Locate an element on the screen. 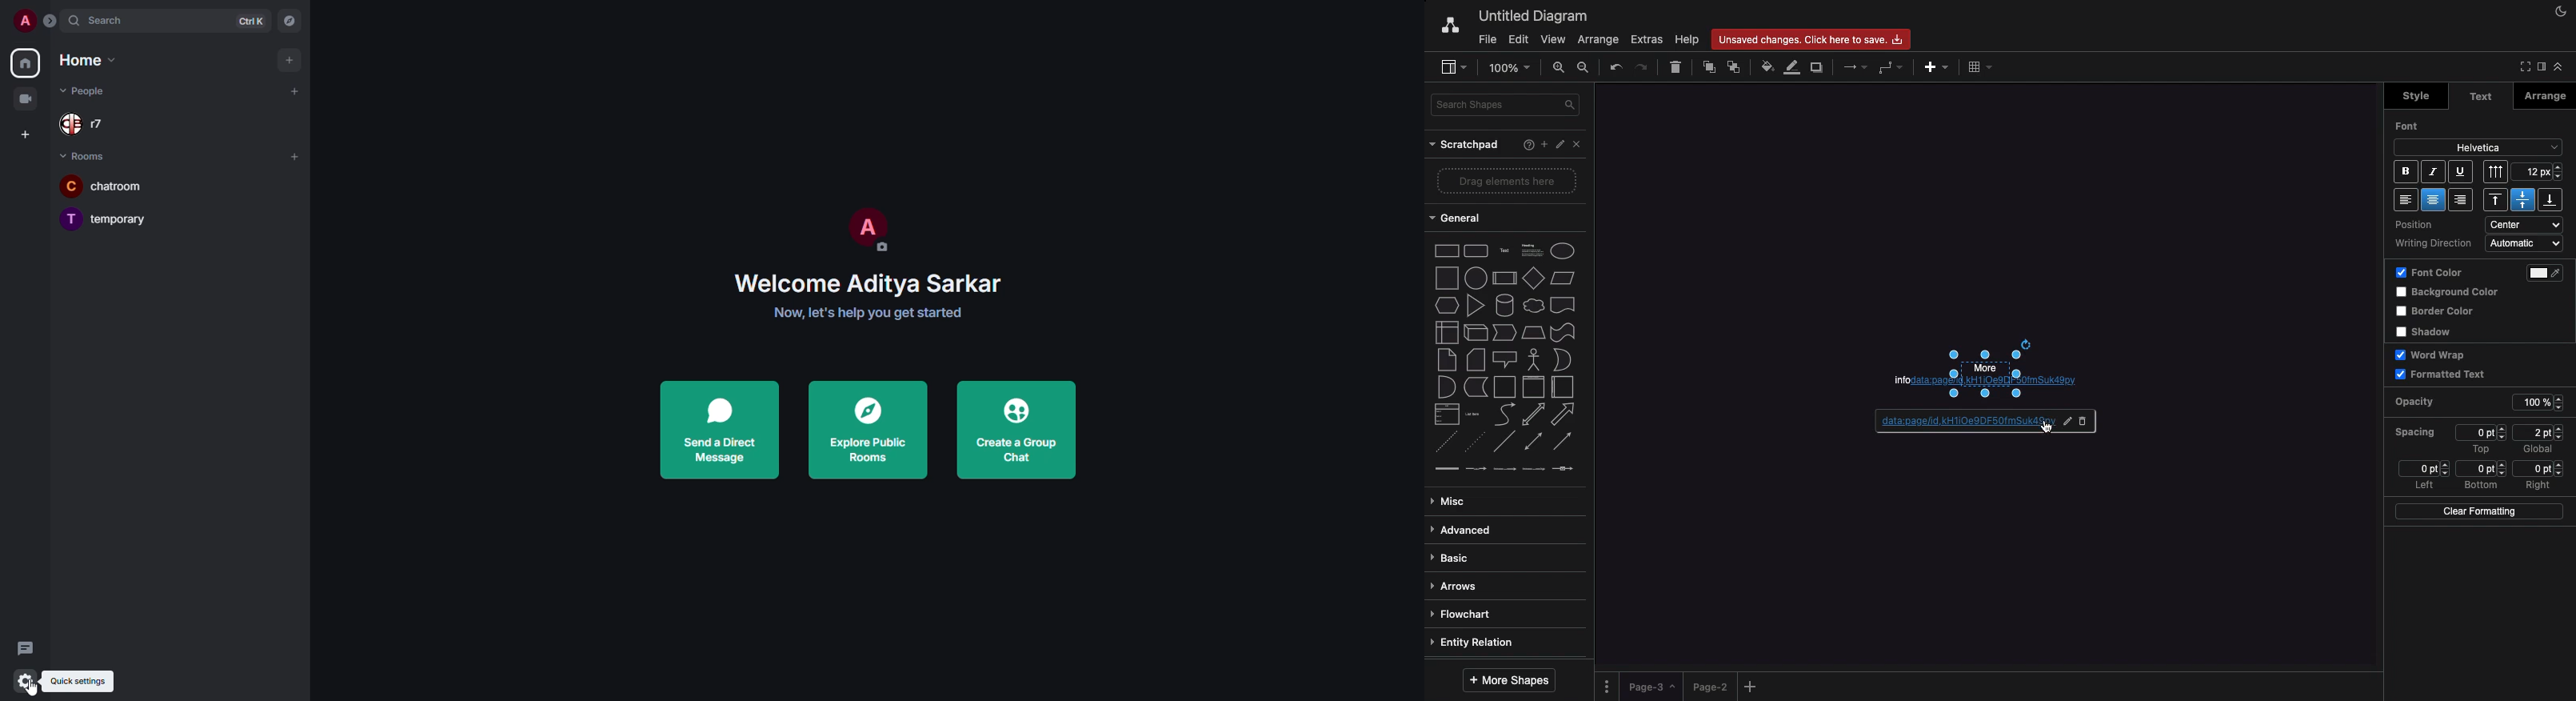 This screenshot has height=728, width=2576. add is located at coordinates (294, 156).